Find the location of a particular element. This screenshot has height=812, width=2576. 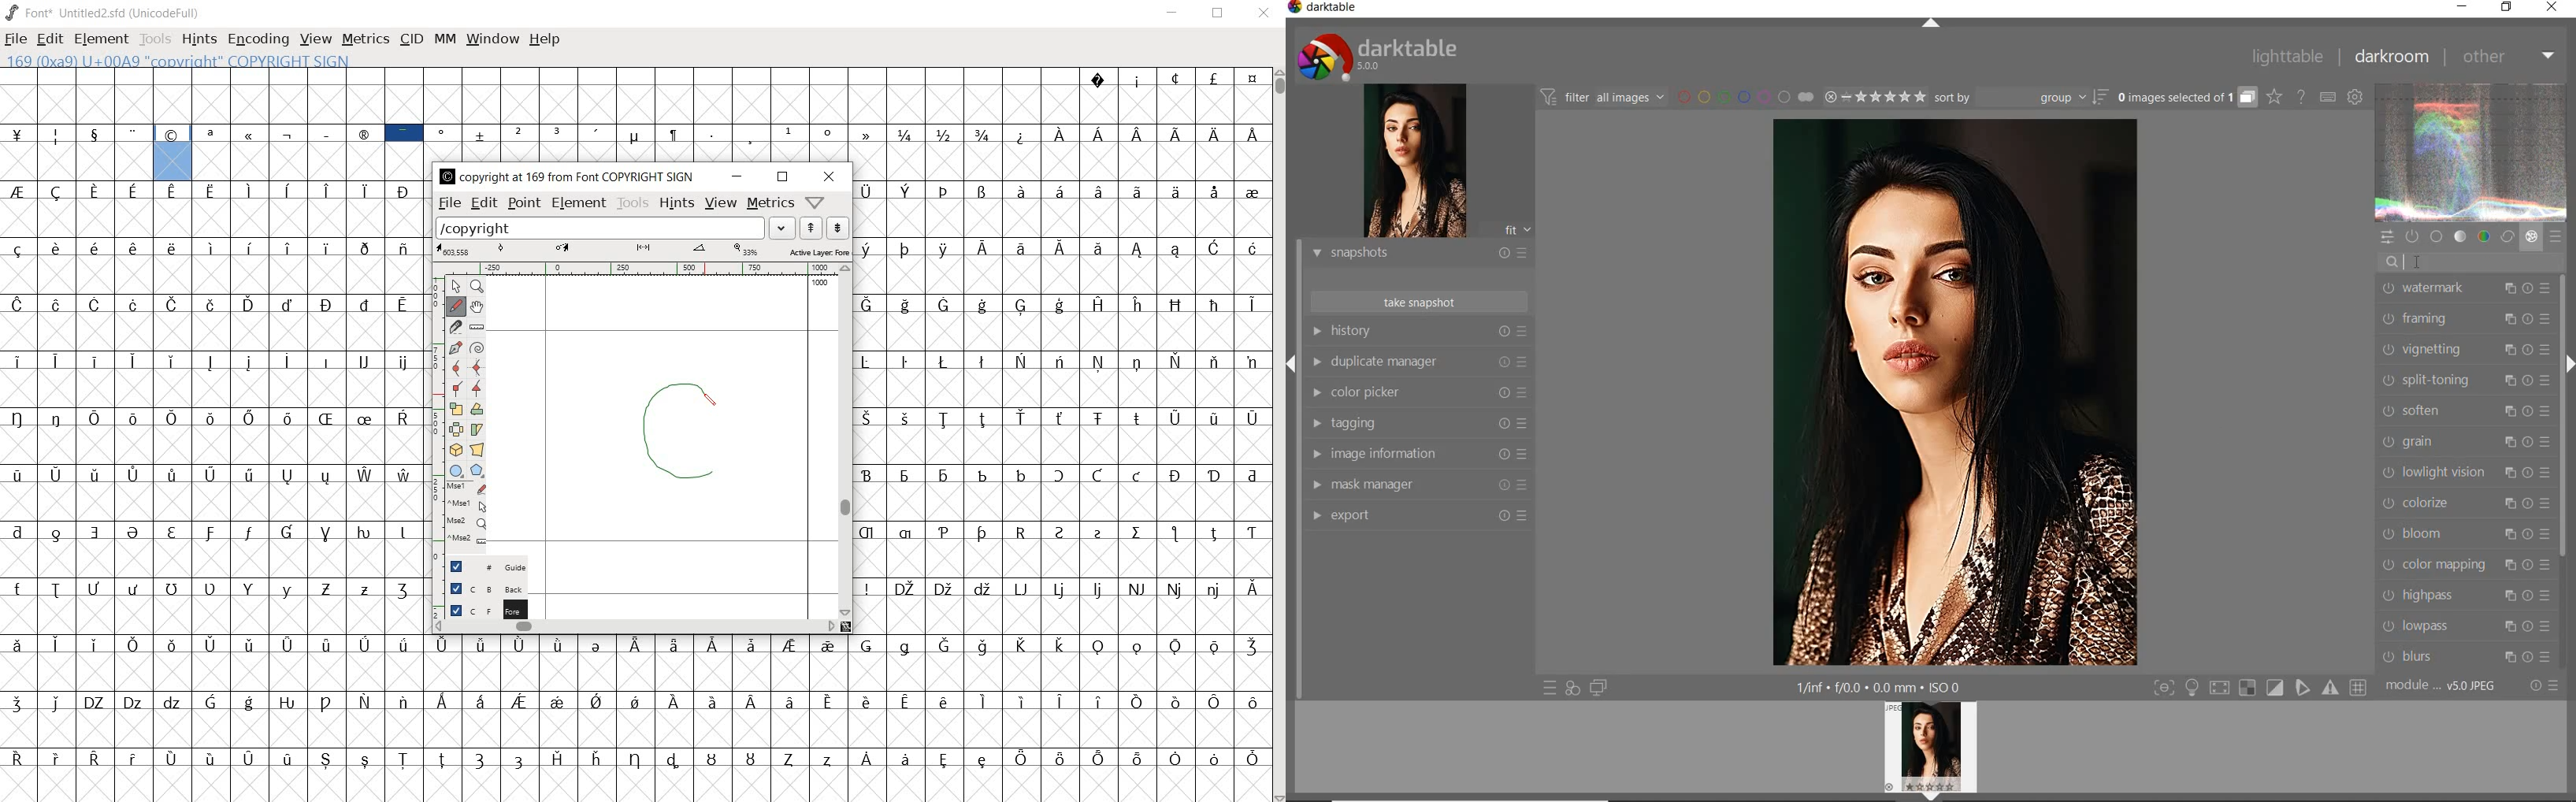

effect is located at coordinates (2531, 237).